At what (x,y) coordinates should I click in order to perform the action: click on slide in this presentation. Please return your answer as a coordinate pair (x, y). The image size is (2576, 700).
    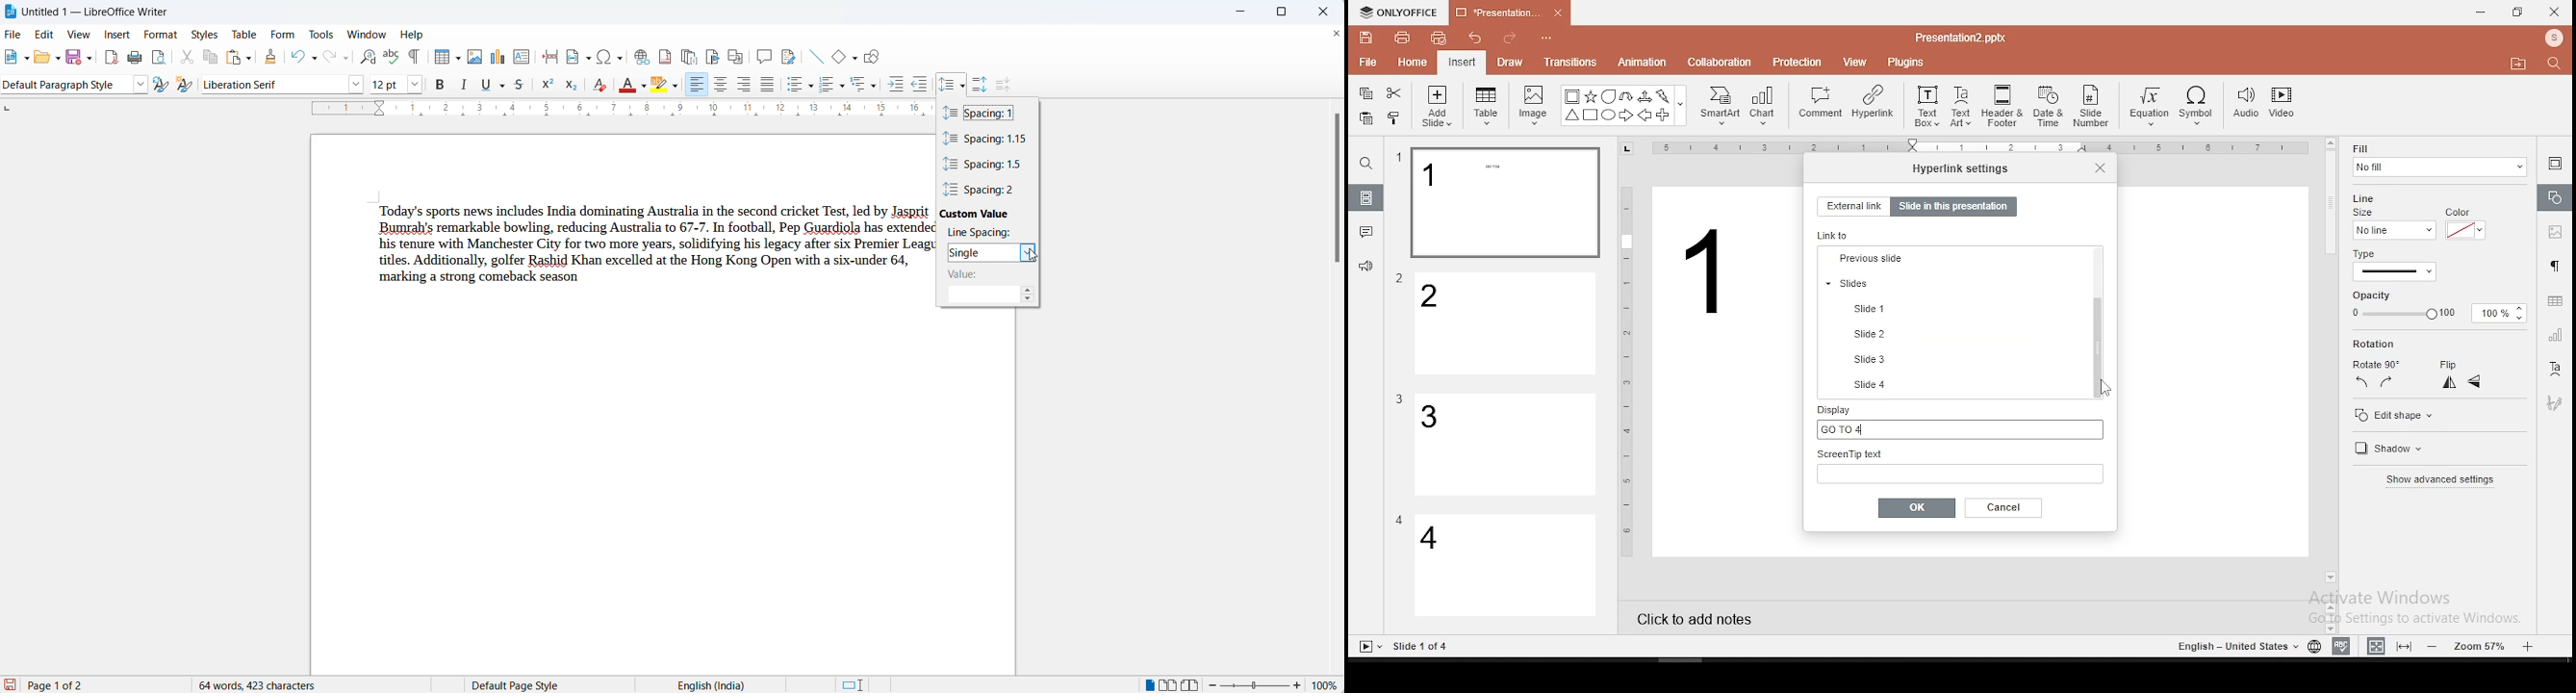
    Looking at the image, I should click on (1953, 208).